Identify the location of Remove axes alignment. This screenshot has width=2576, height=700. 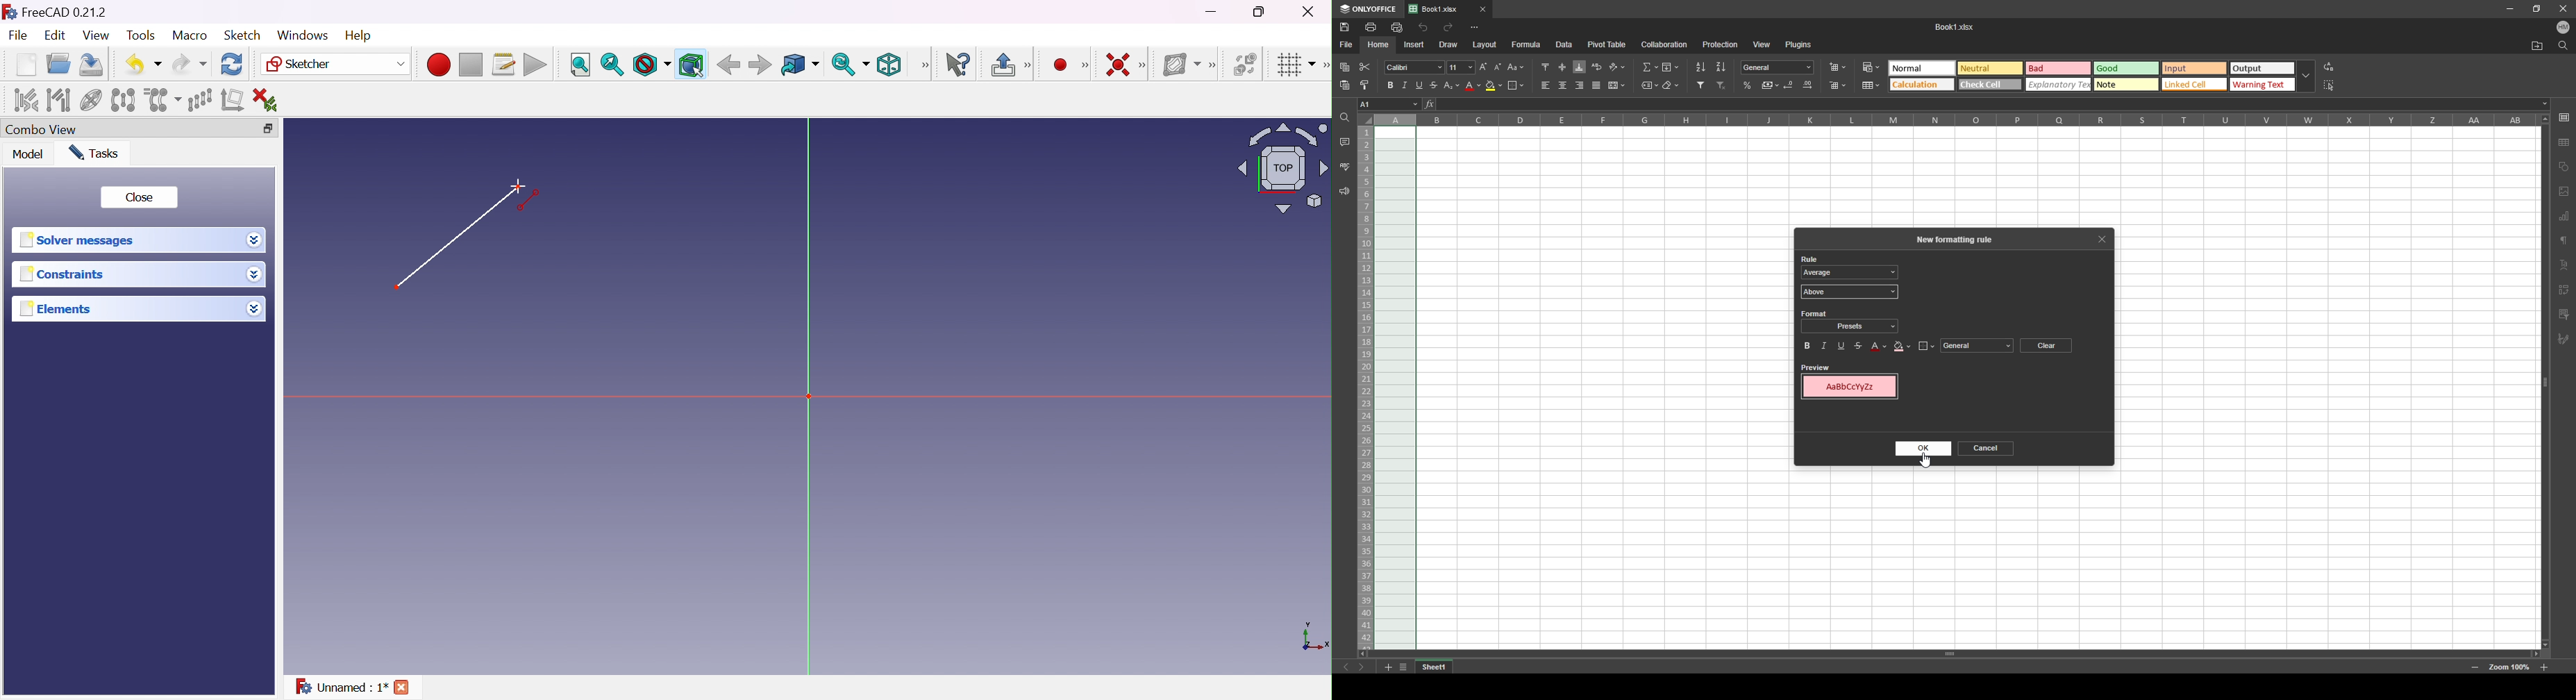
(233, 101).